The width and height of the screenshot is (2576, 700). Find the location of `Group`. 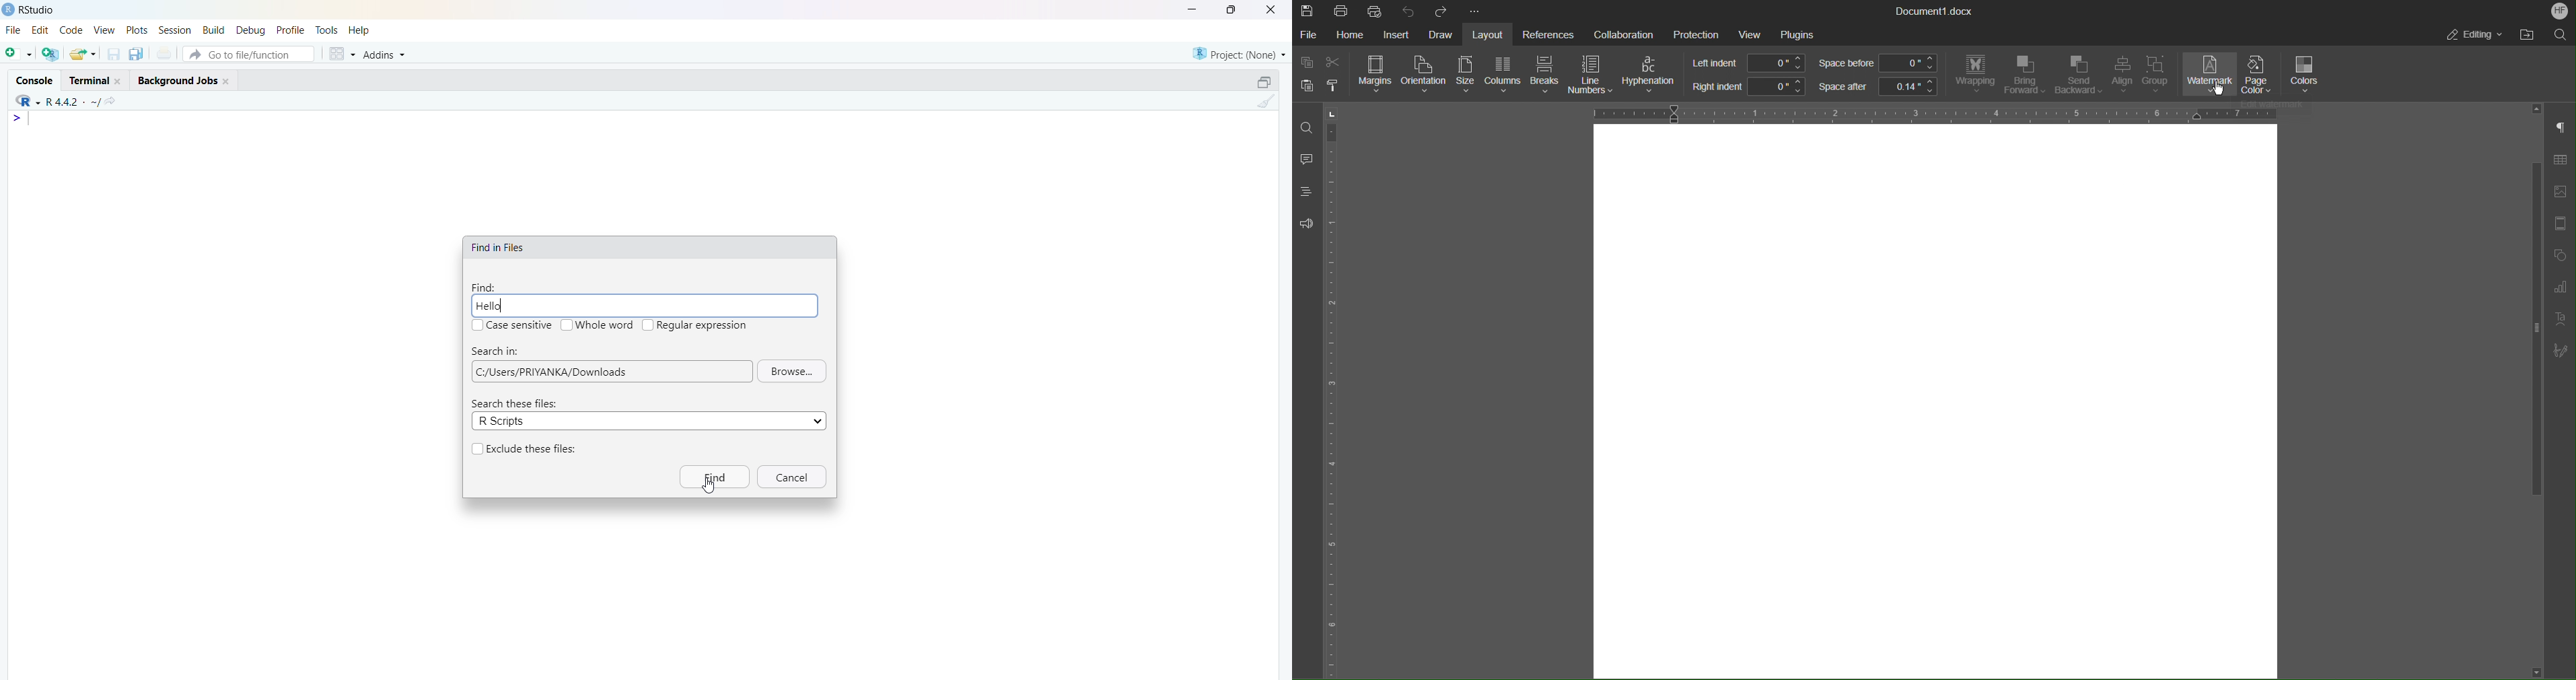

Group is located at coordinates (2160, 76).